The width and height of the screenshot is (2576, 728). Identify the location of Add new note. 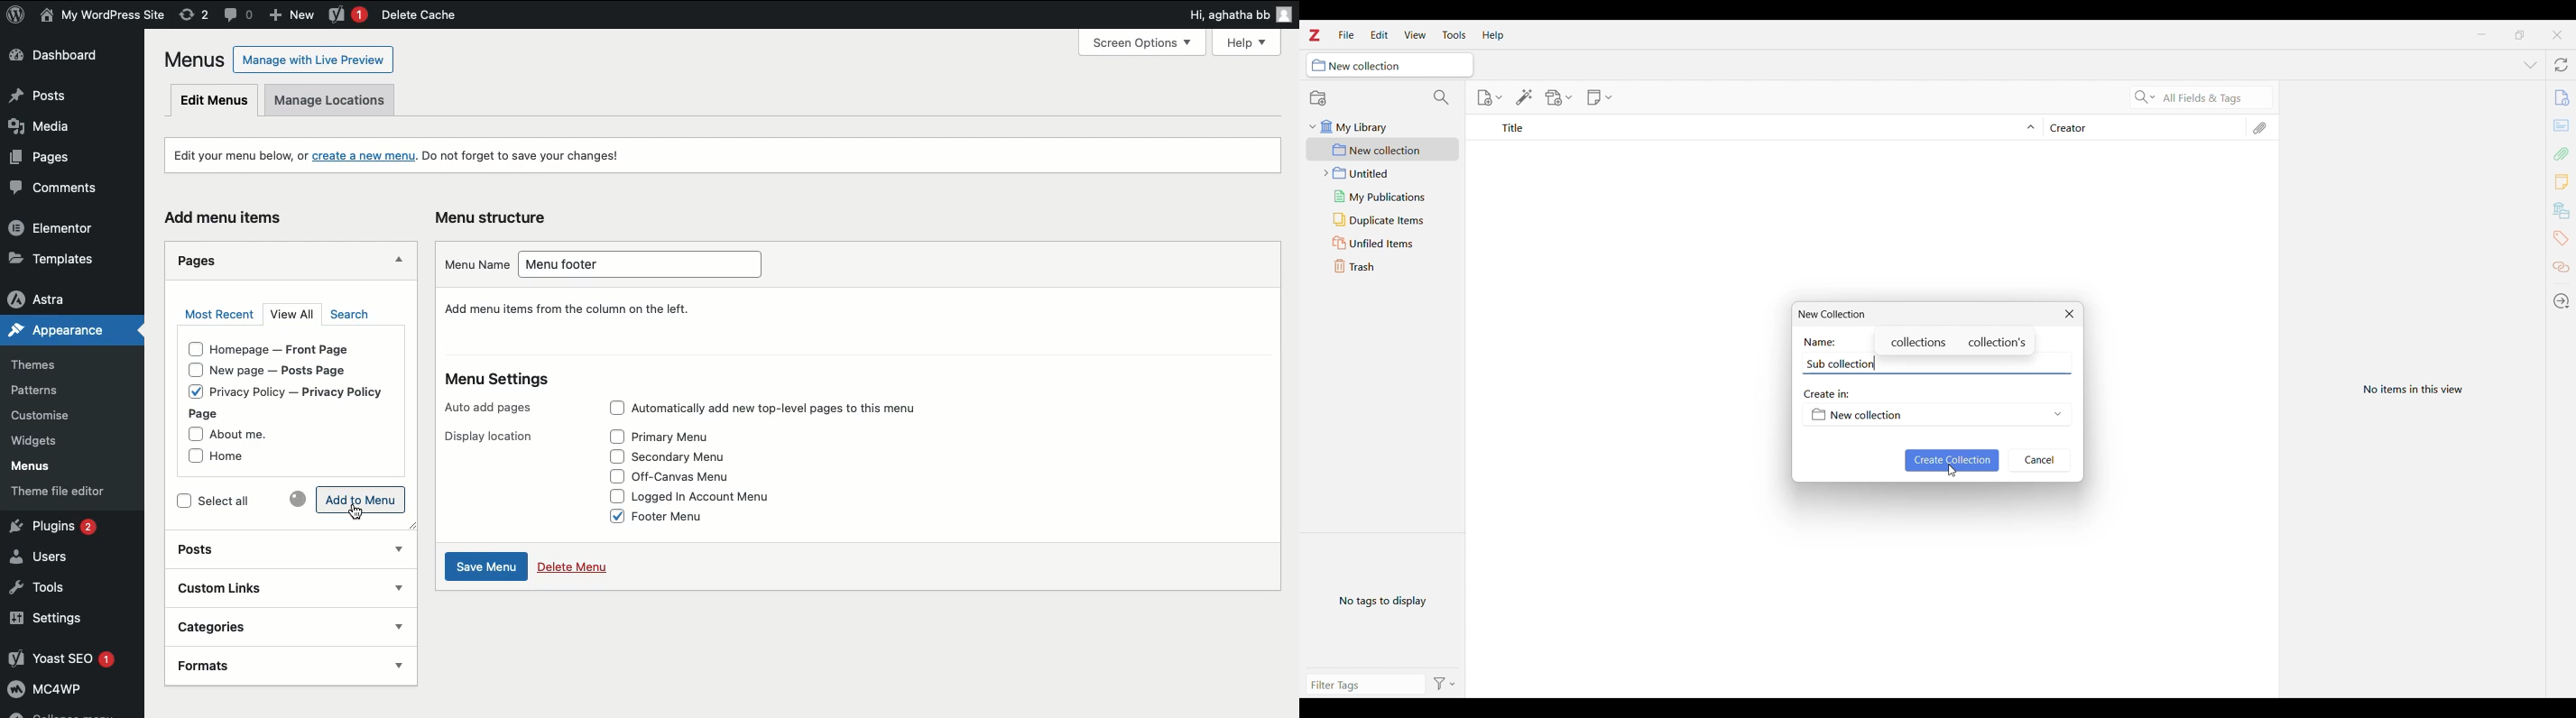
(2561, 181).